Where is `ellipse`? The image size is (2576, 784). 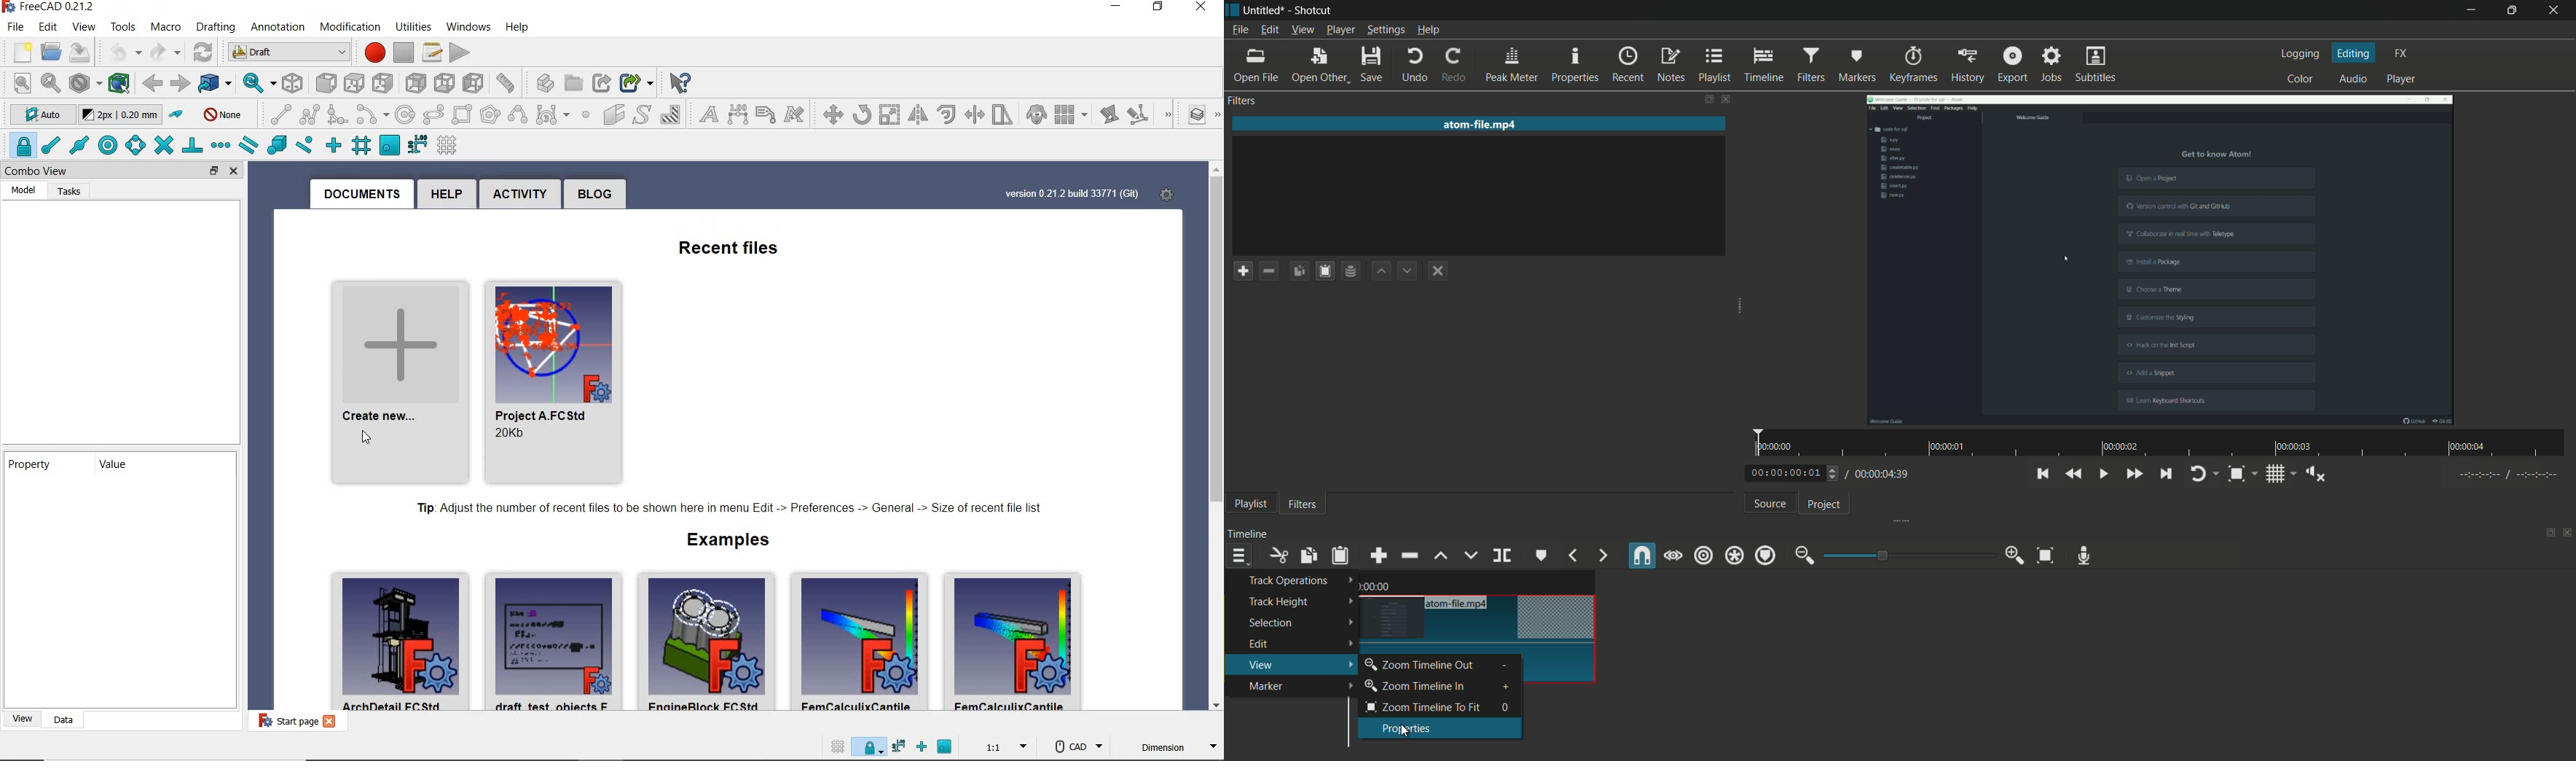
ellipse is located at coordinates (433, 114).